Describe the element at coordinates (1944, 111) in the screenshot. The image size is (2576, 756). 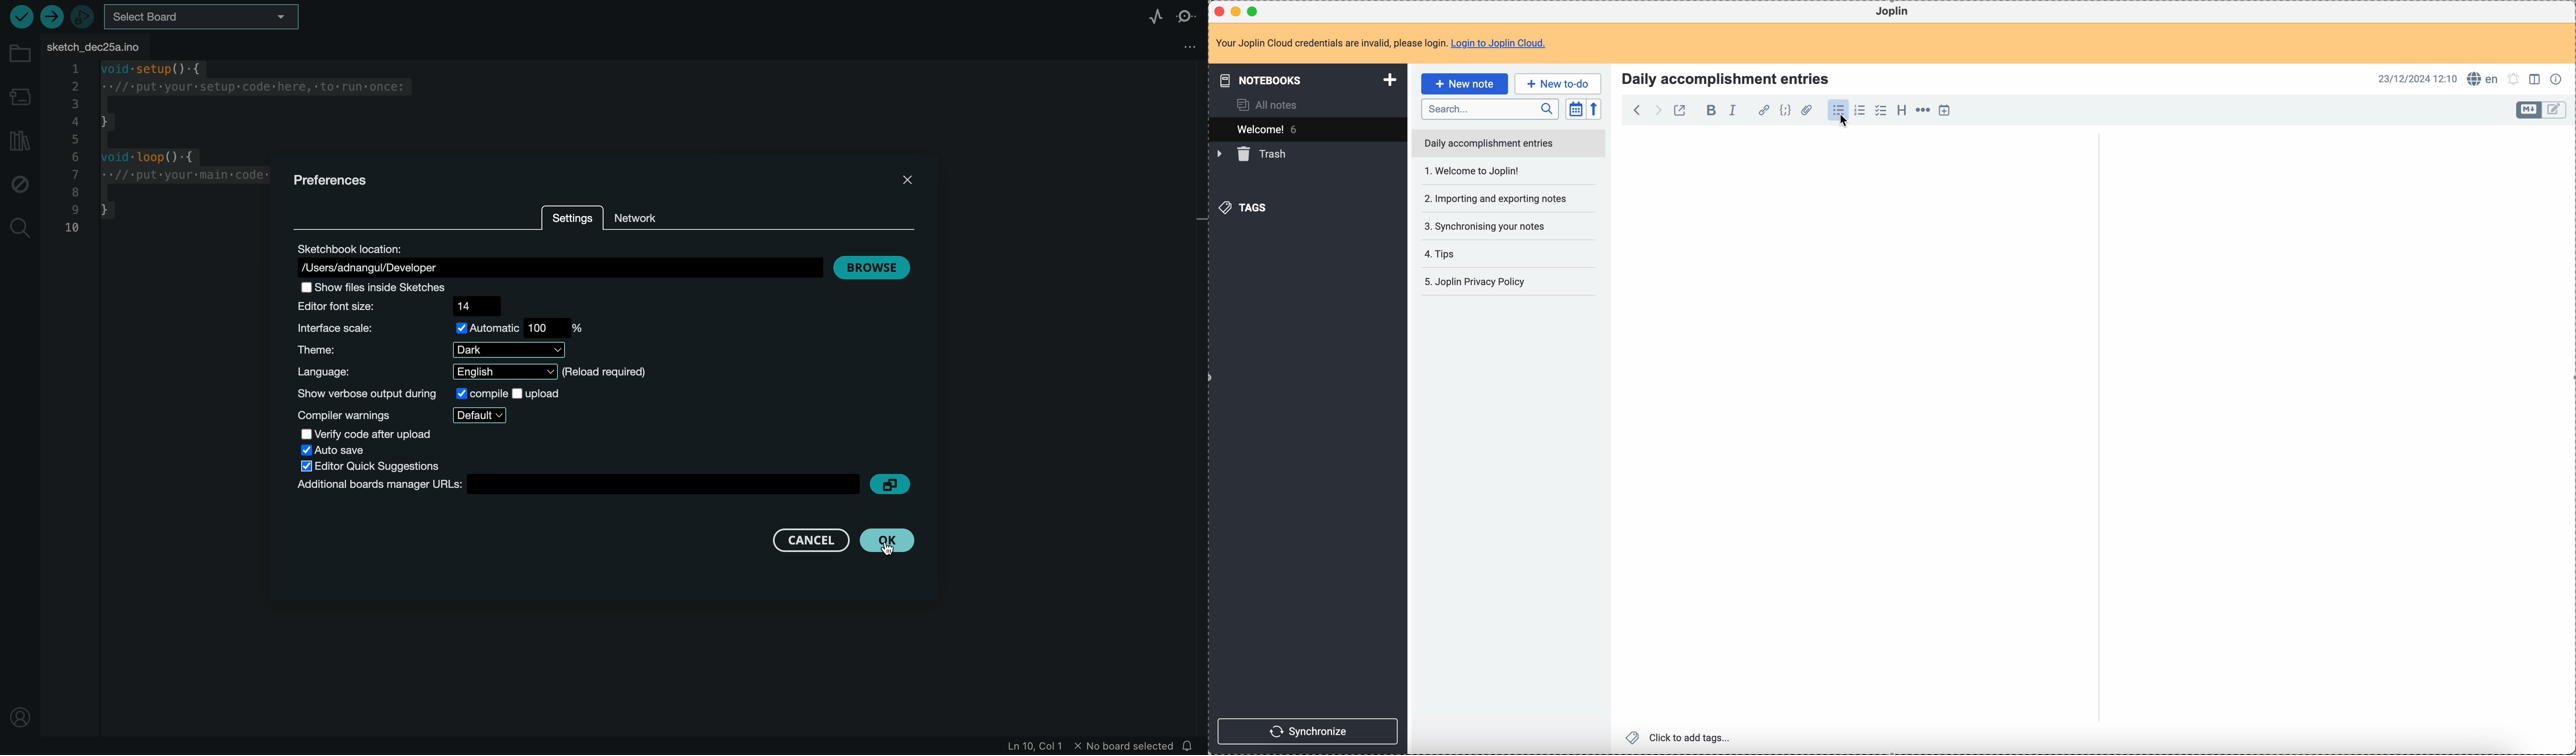
I see `insert time` at that location.